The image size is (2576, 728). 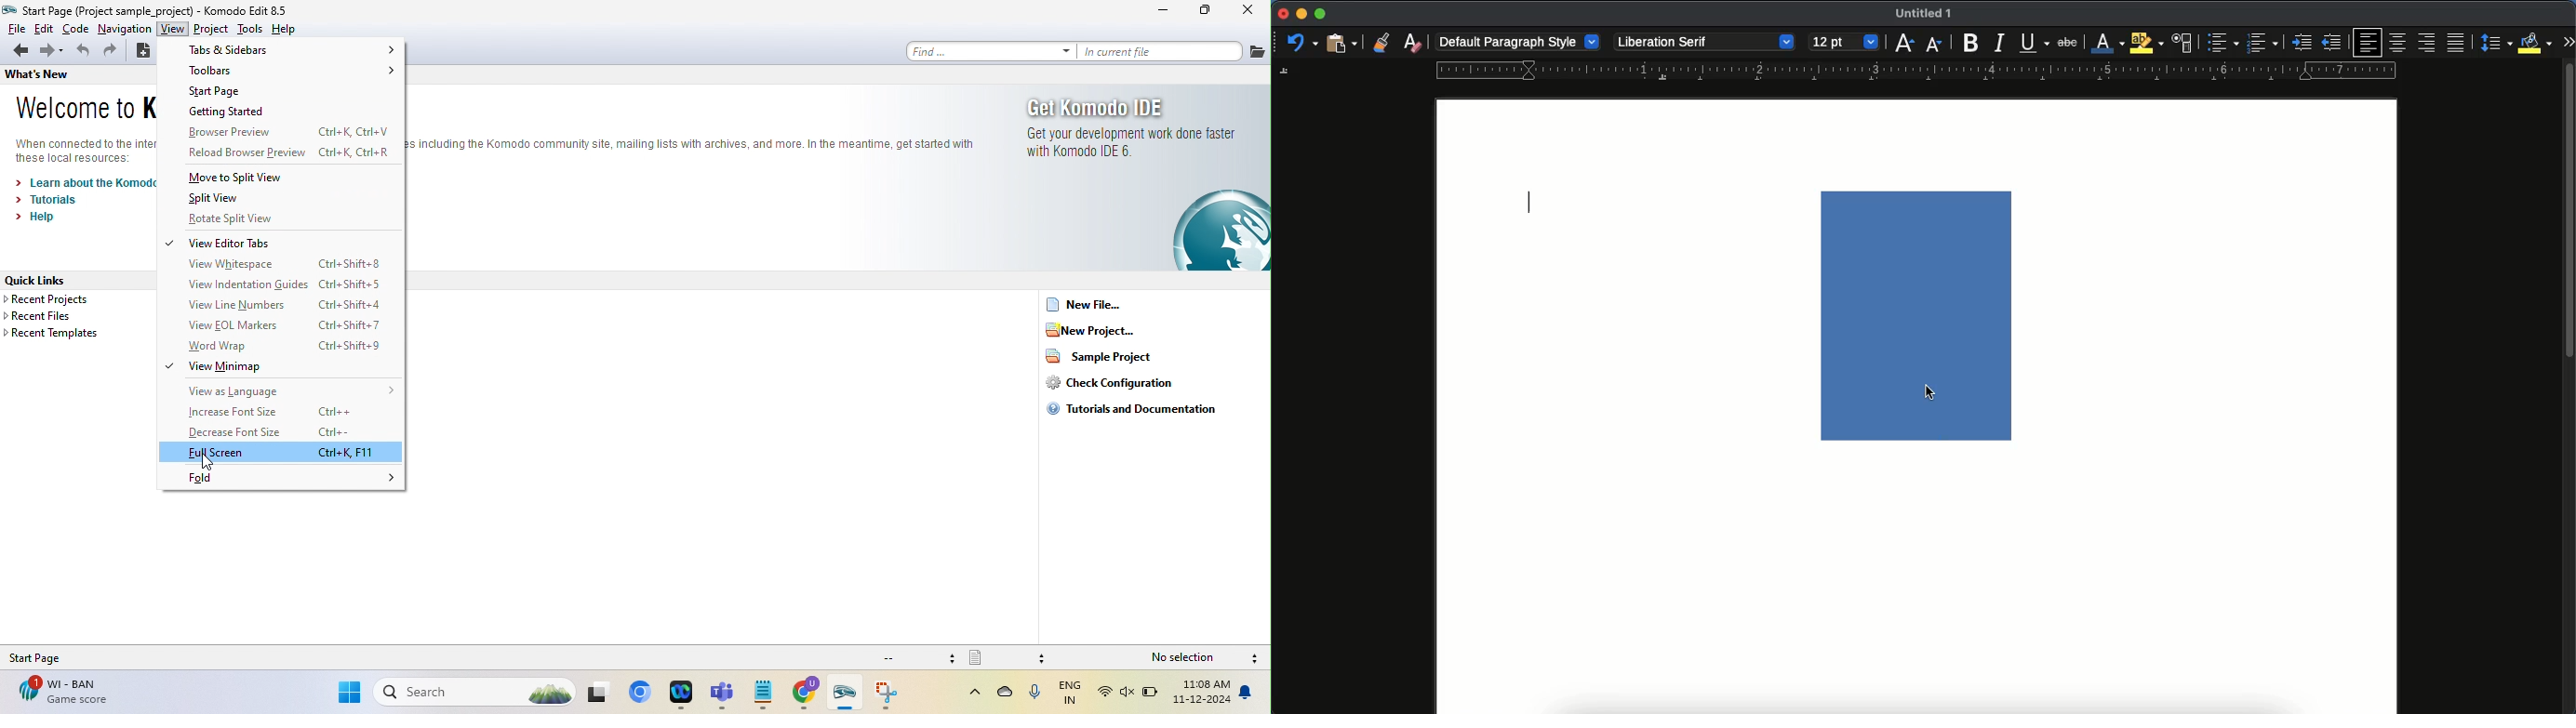 What do you see at coordinates (764, 694) in the screenshot?
I see `apps on taskbar` at bounding box center [764, 694].